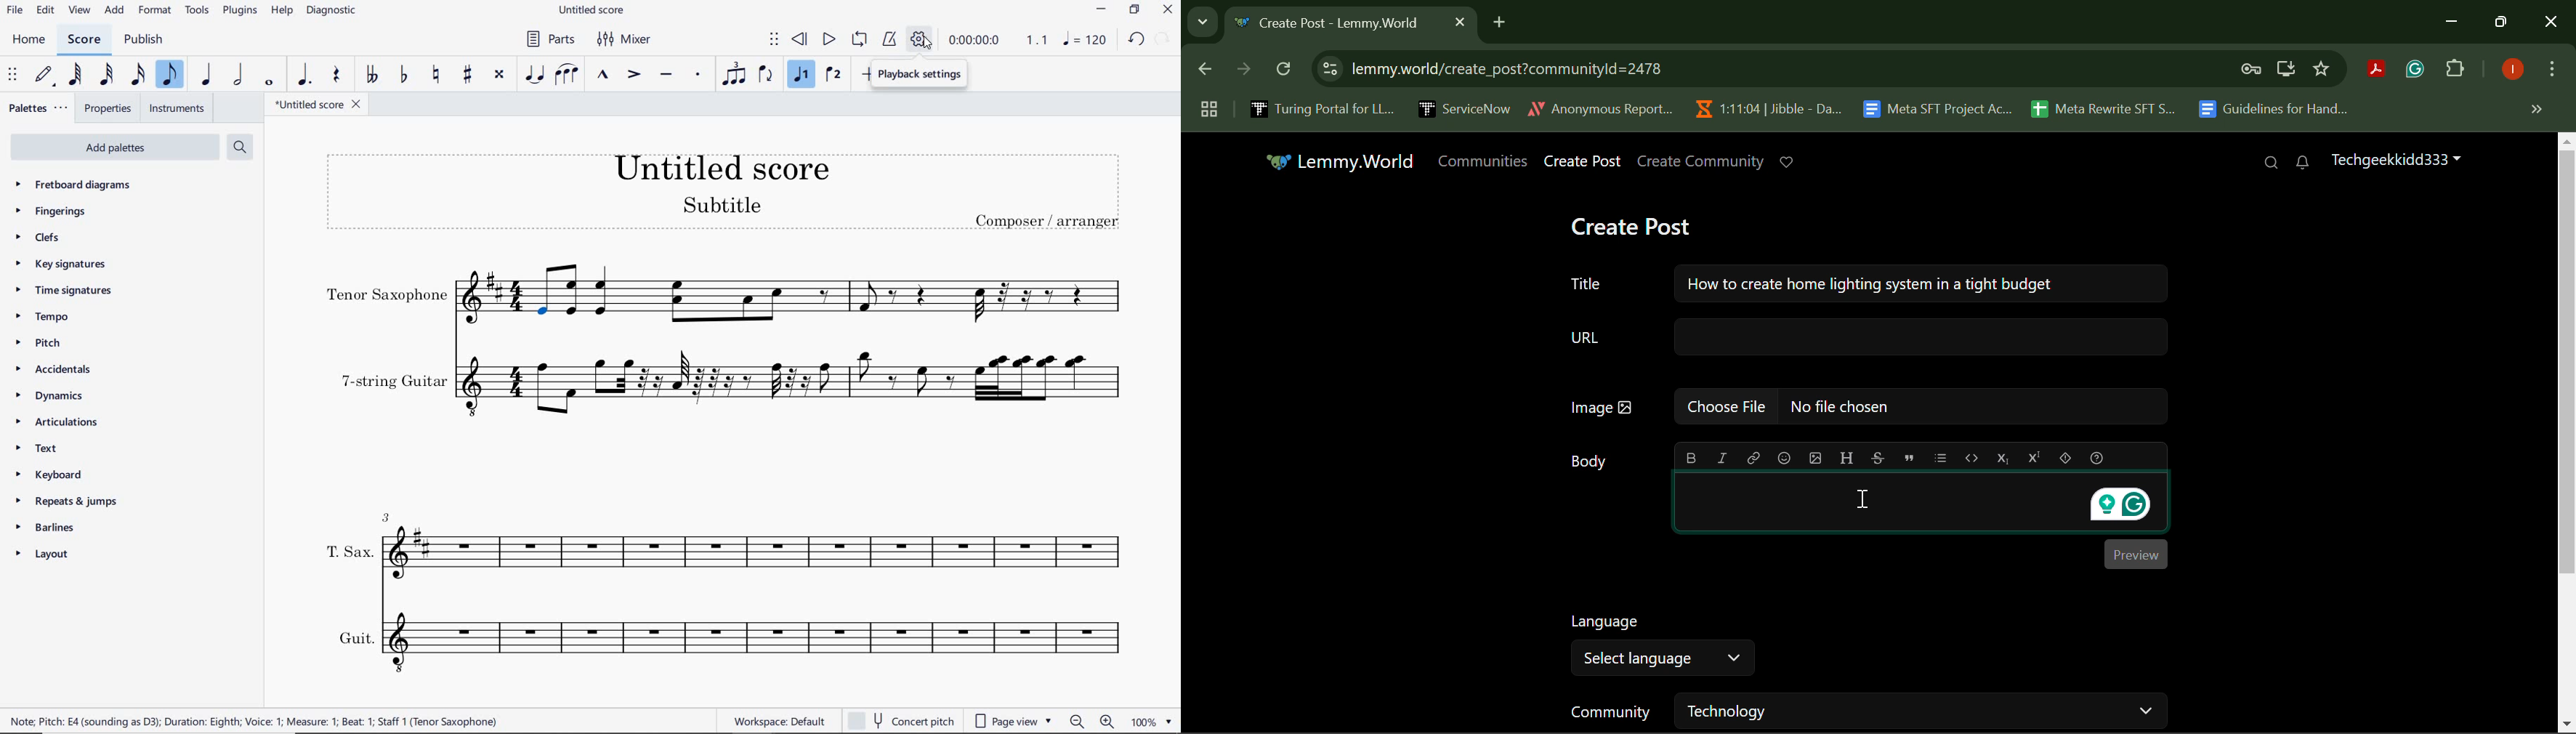 The image size is (2576, 756). What do you see at coordinates (728, 382) in the screenshot?
I see `INSTRUMENT: 7-STRING GUITAR` at bounding box center [728, 382].